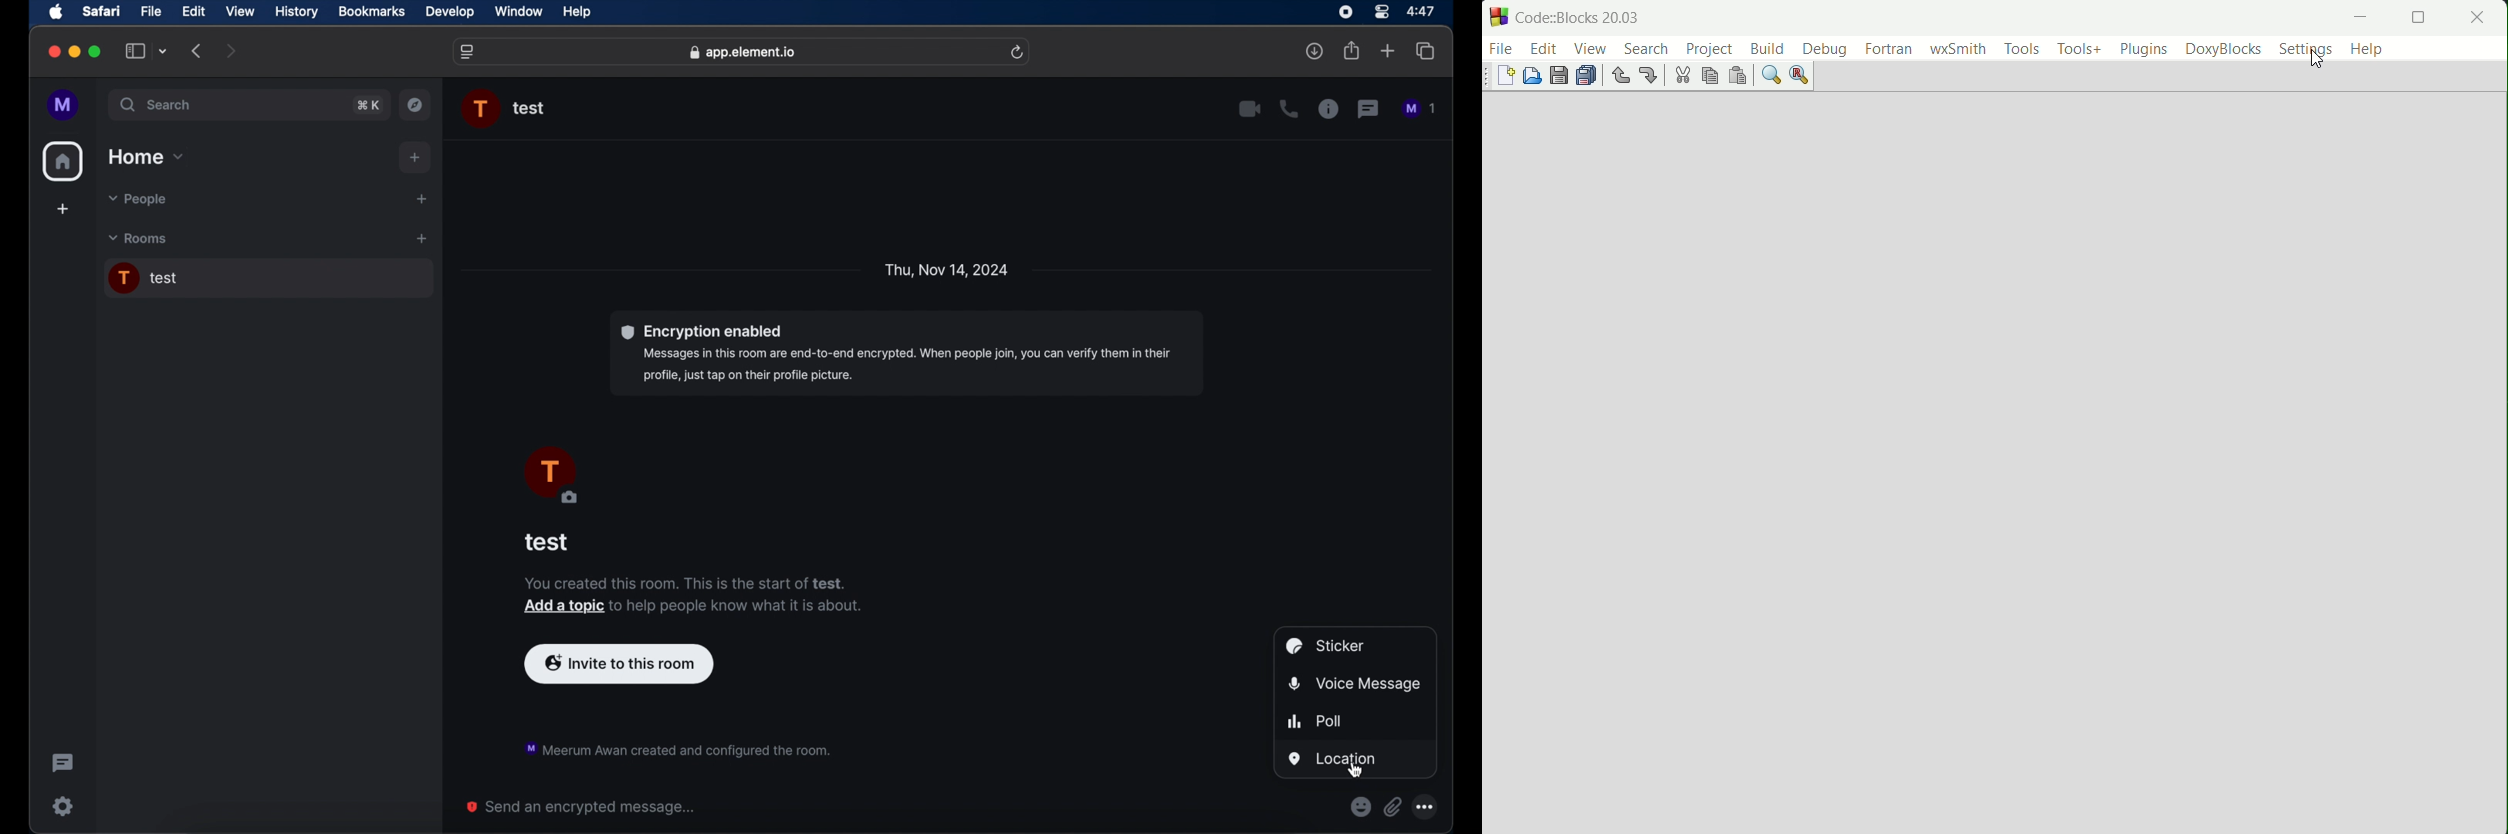 Image resolution: width=2520 pixels, height=840 pixels. What do you see at coordinates (1768, 48) in the screenshot?
I see `build` at bounding box center [1768, 48].